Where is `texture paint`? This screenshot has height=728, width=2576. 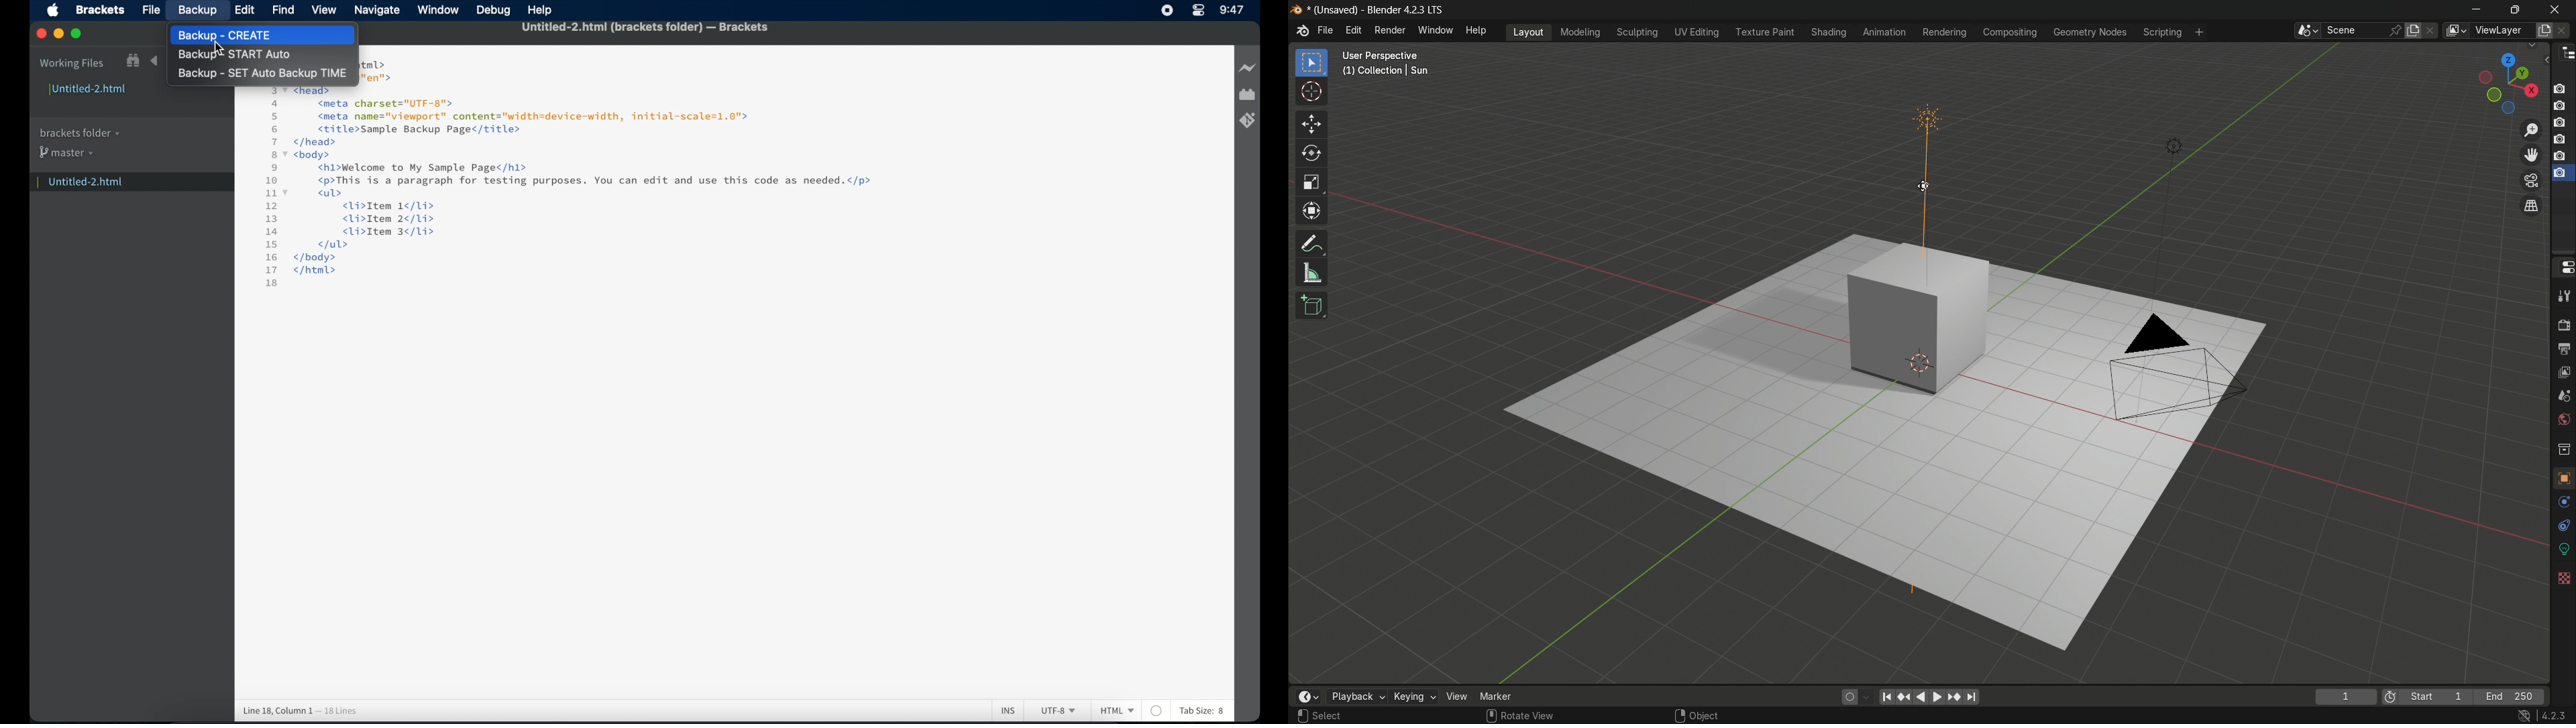 texture paint is located at coordinates (1762, 32).